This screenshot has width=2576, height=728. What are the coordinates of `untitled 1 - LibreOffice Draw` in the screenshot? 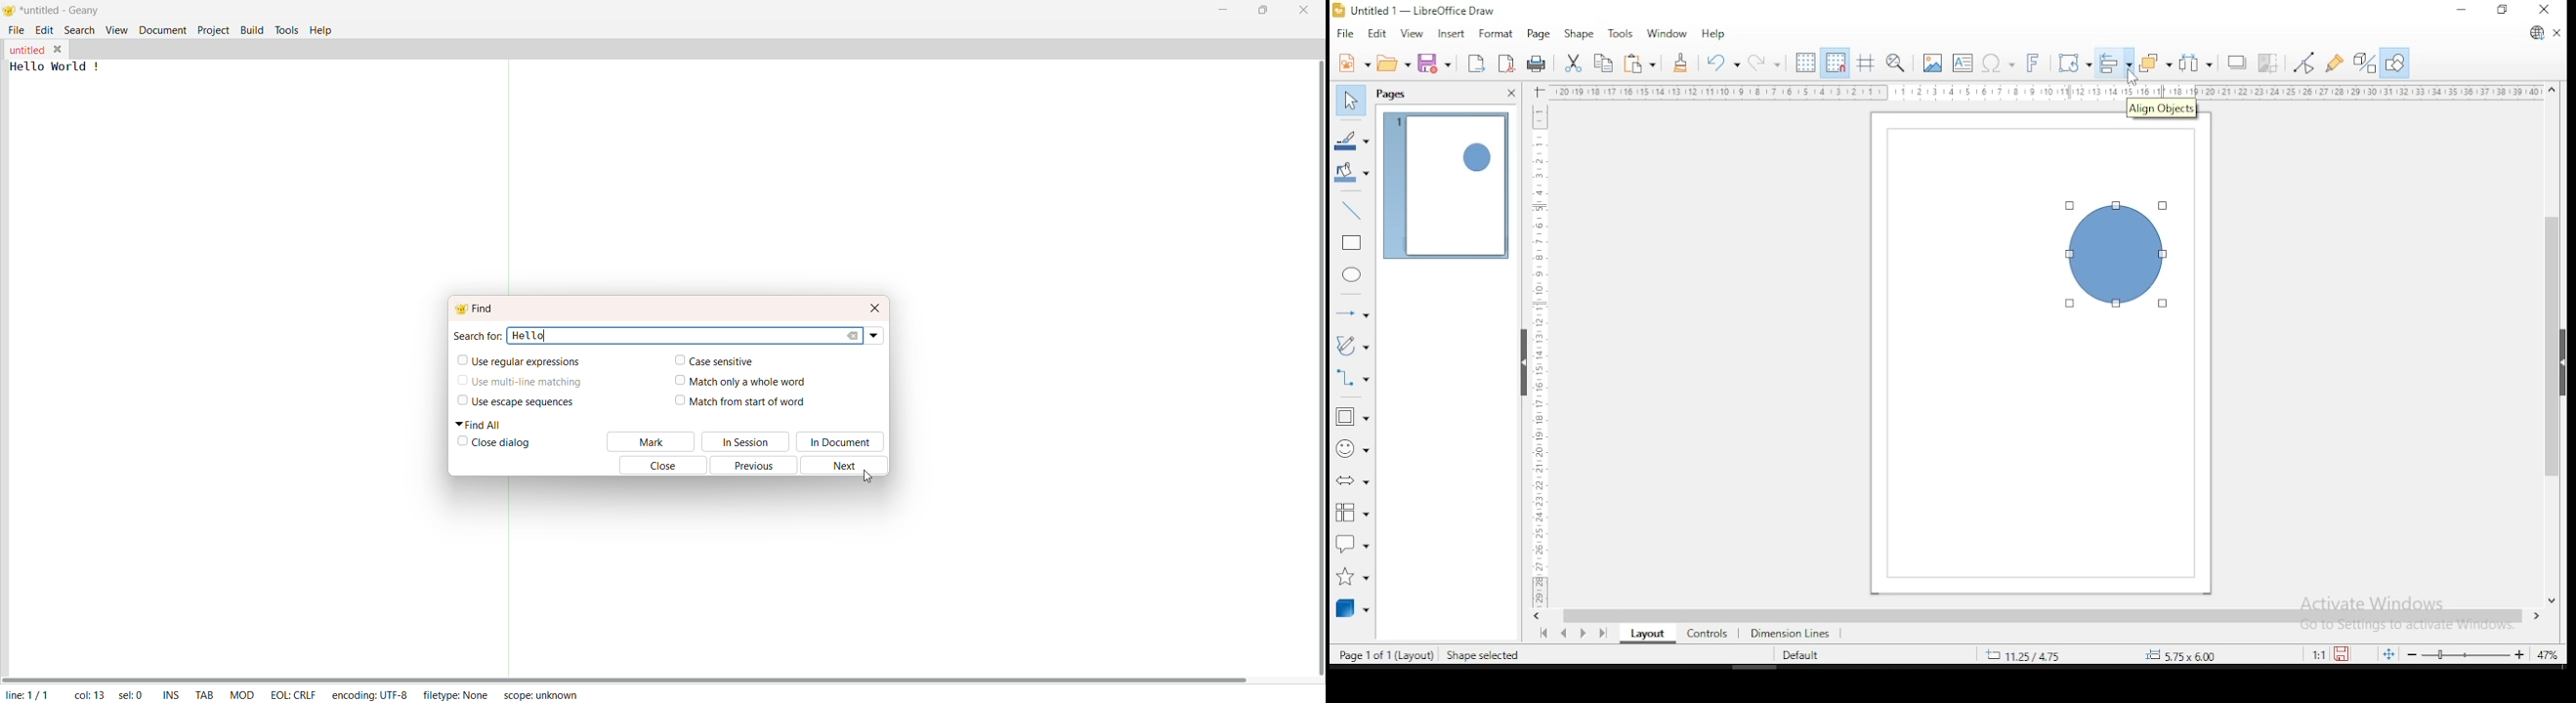 It's located at (1414, 10).